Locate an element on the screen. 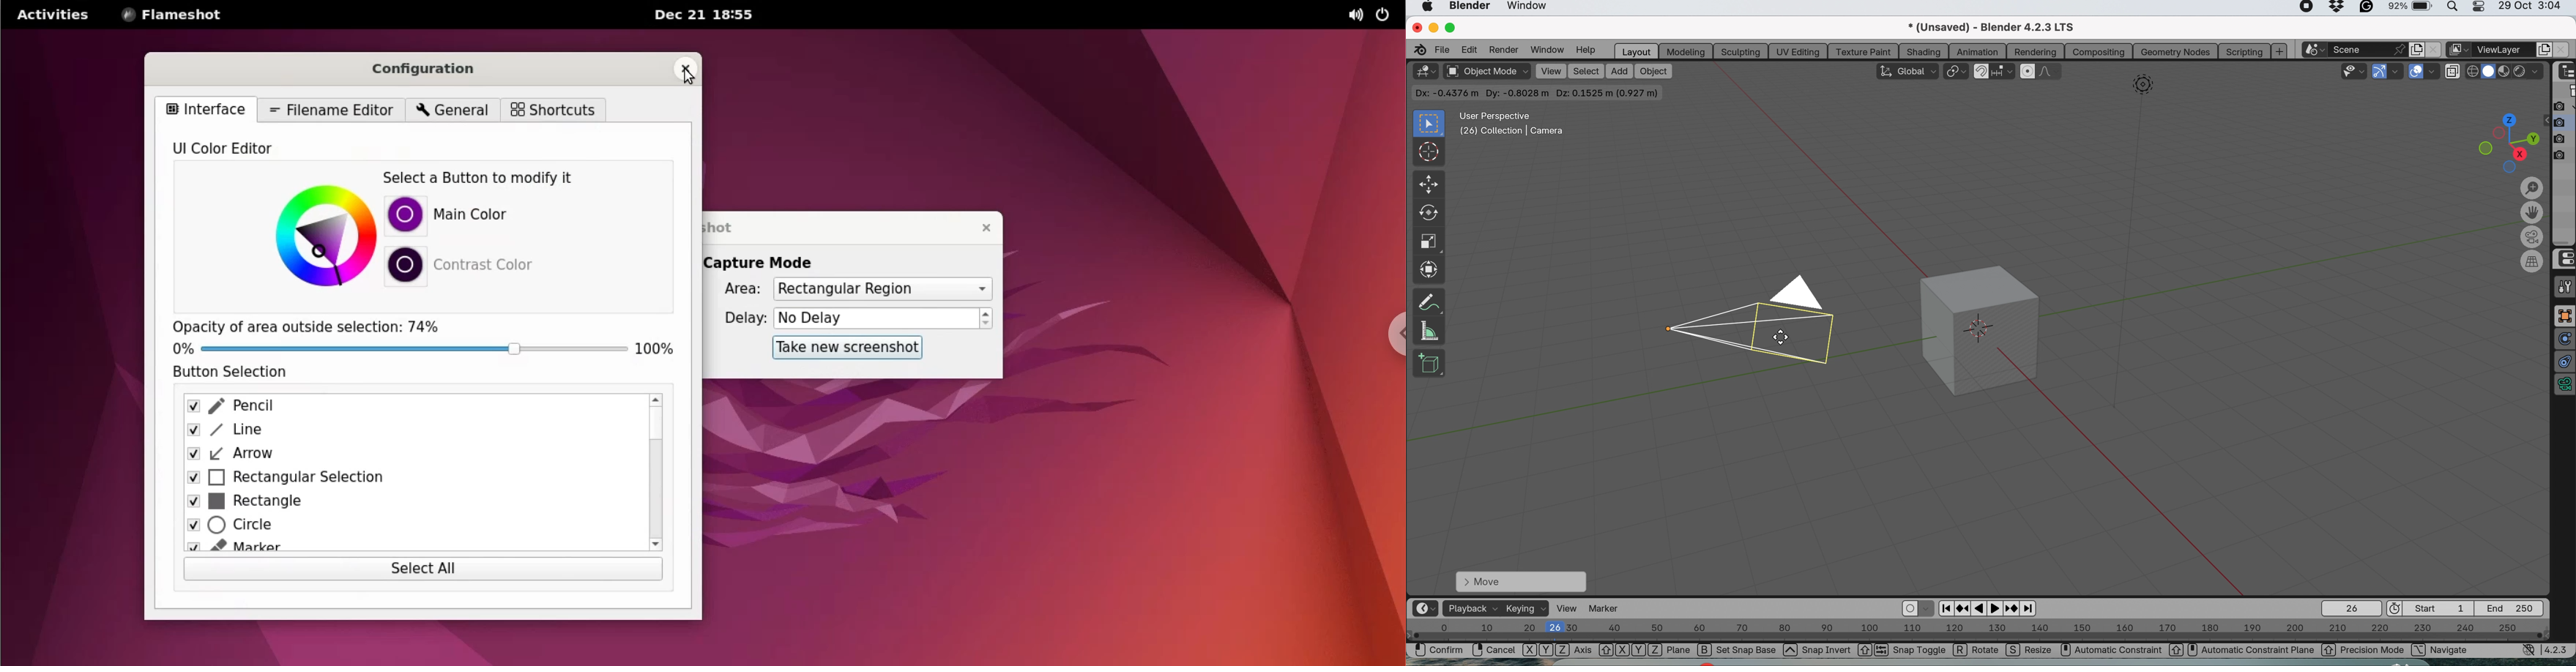  move is located at coordinates (1520, 581).